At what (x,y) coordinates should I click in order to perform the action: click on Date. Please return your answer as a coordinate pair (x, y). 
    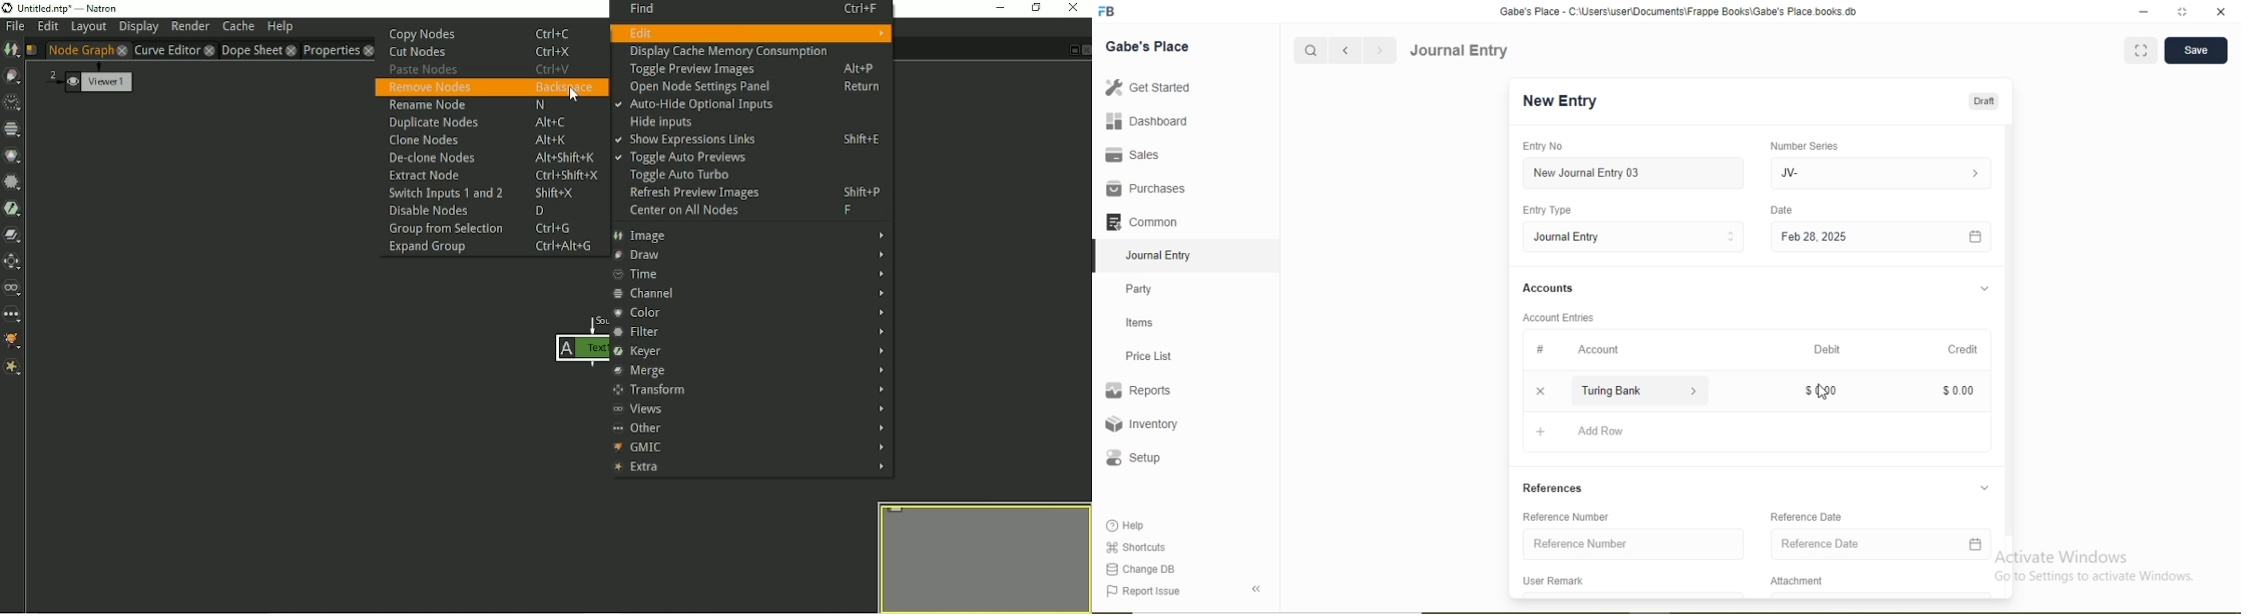
    Looking at the image, I should click on (1781, 209).